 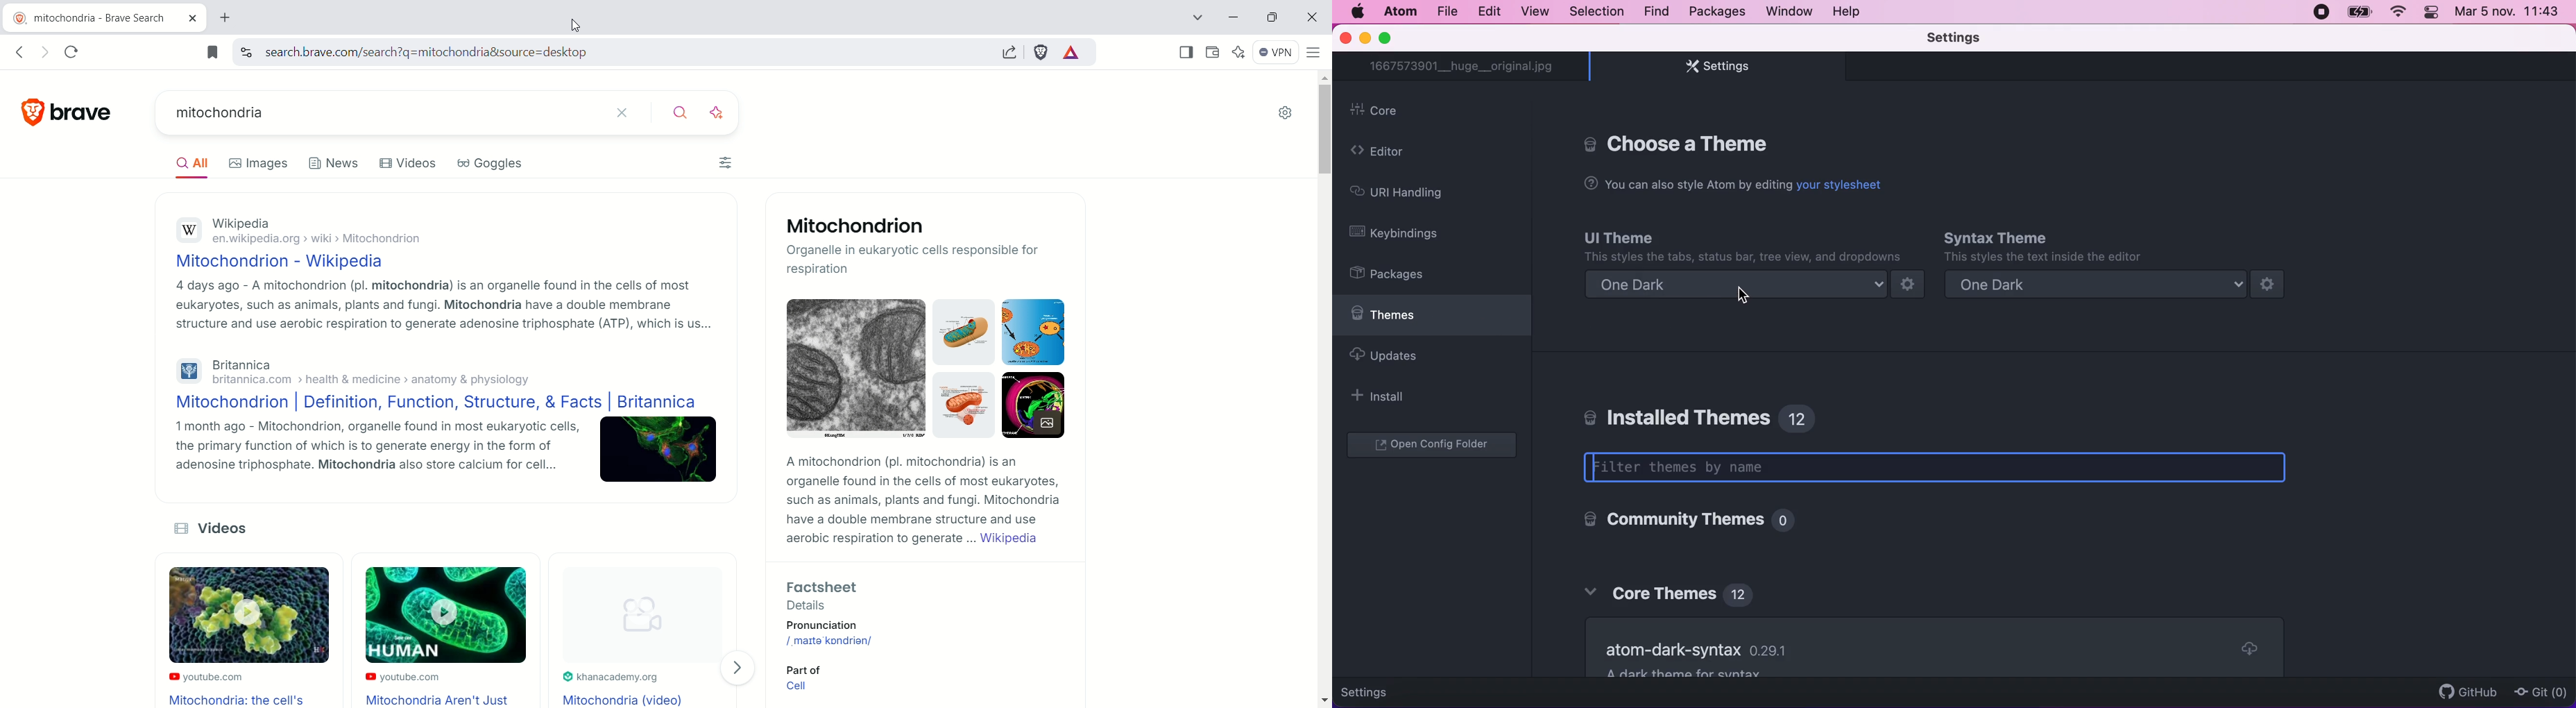 What do you see at coordinates (842, 625) in the screenshot?
I see `pronunciation` at bounding box center [842, 625].